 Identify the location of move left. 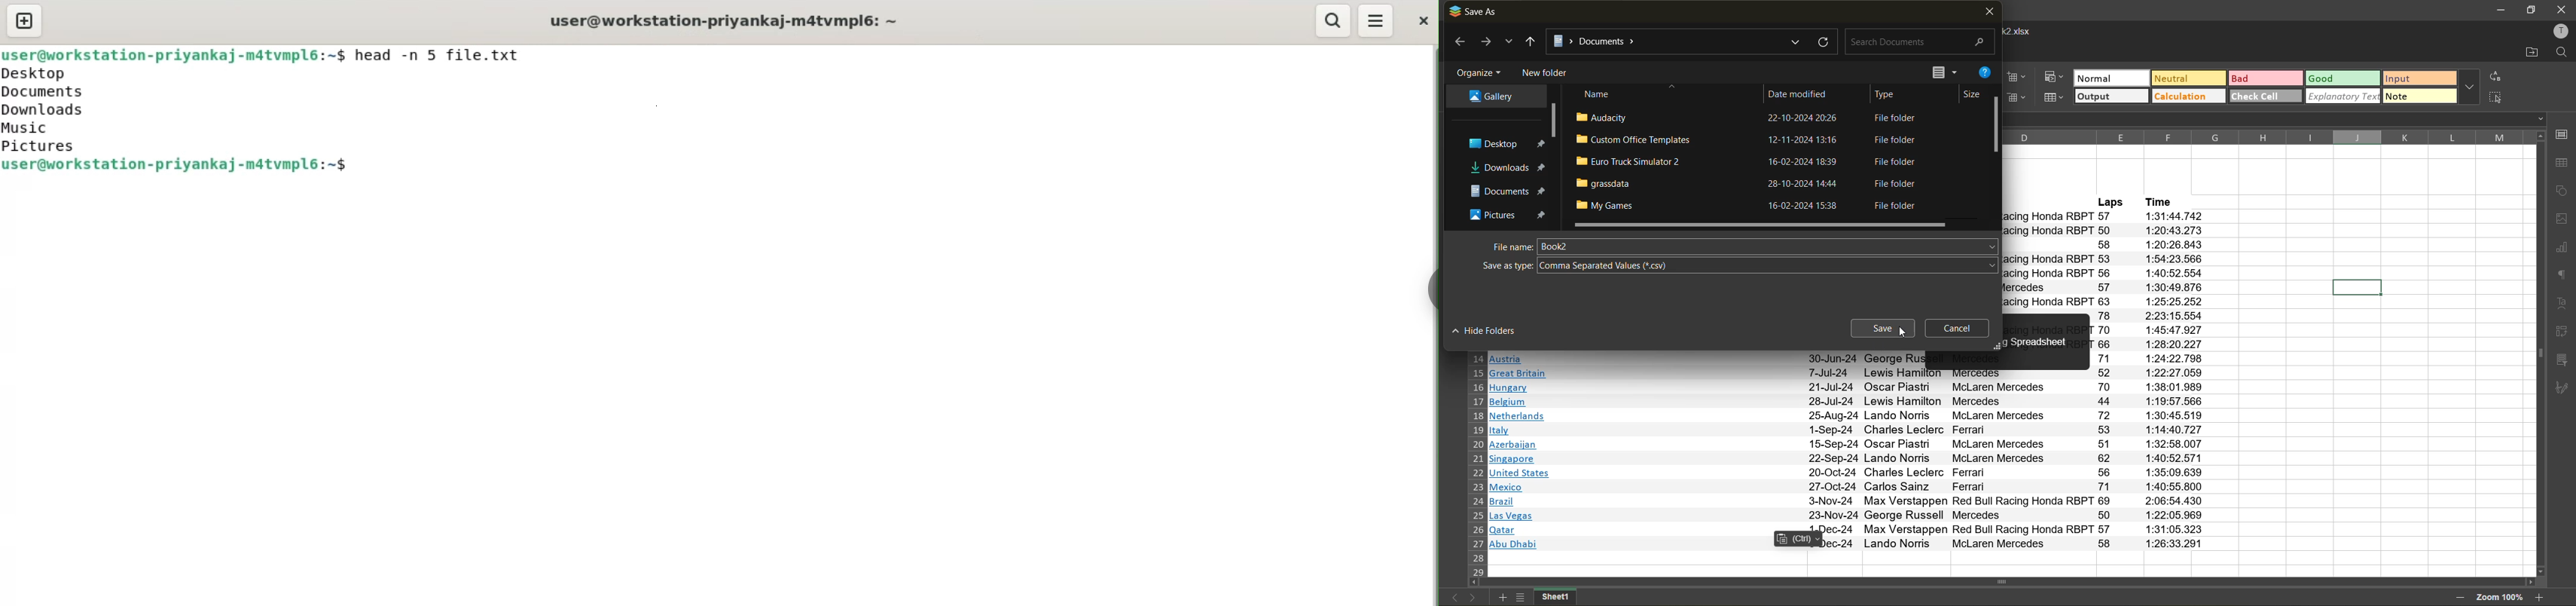
(1474, 583).